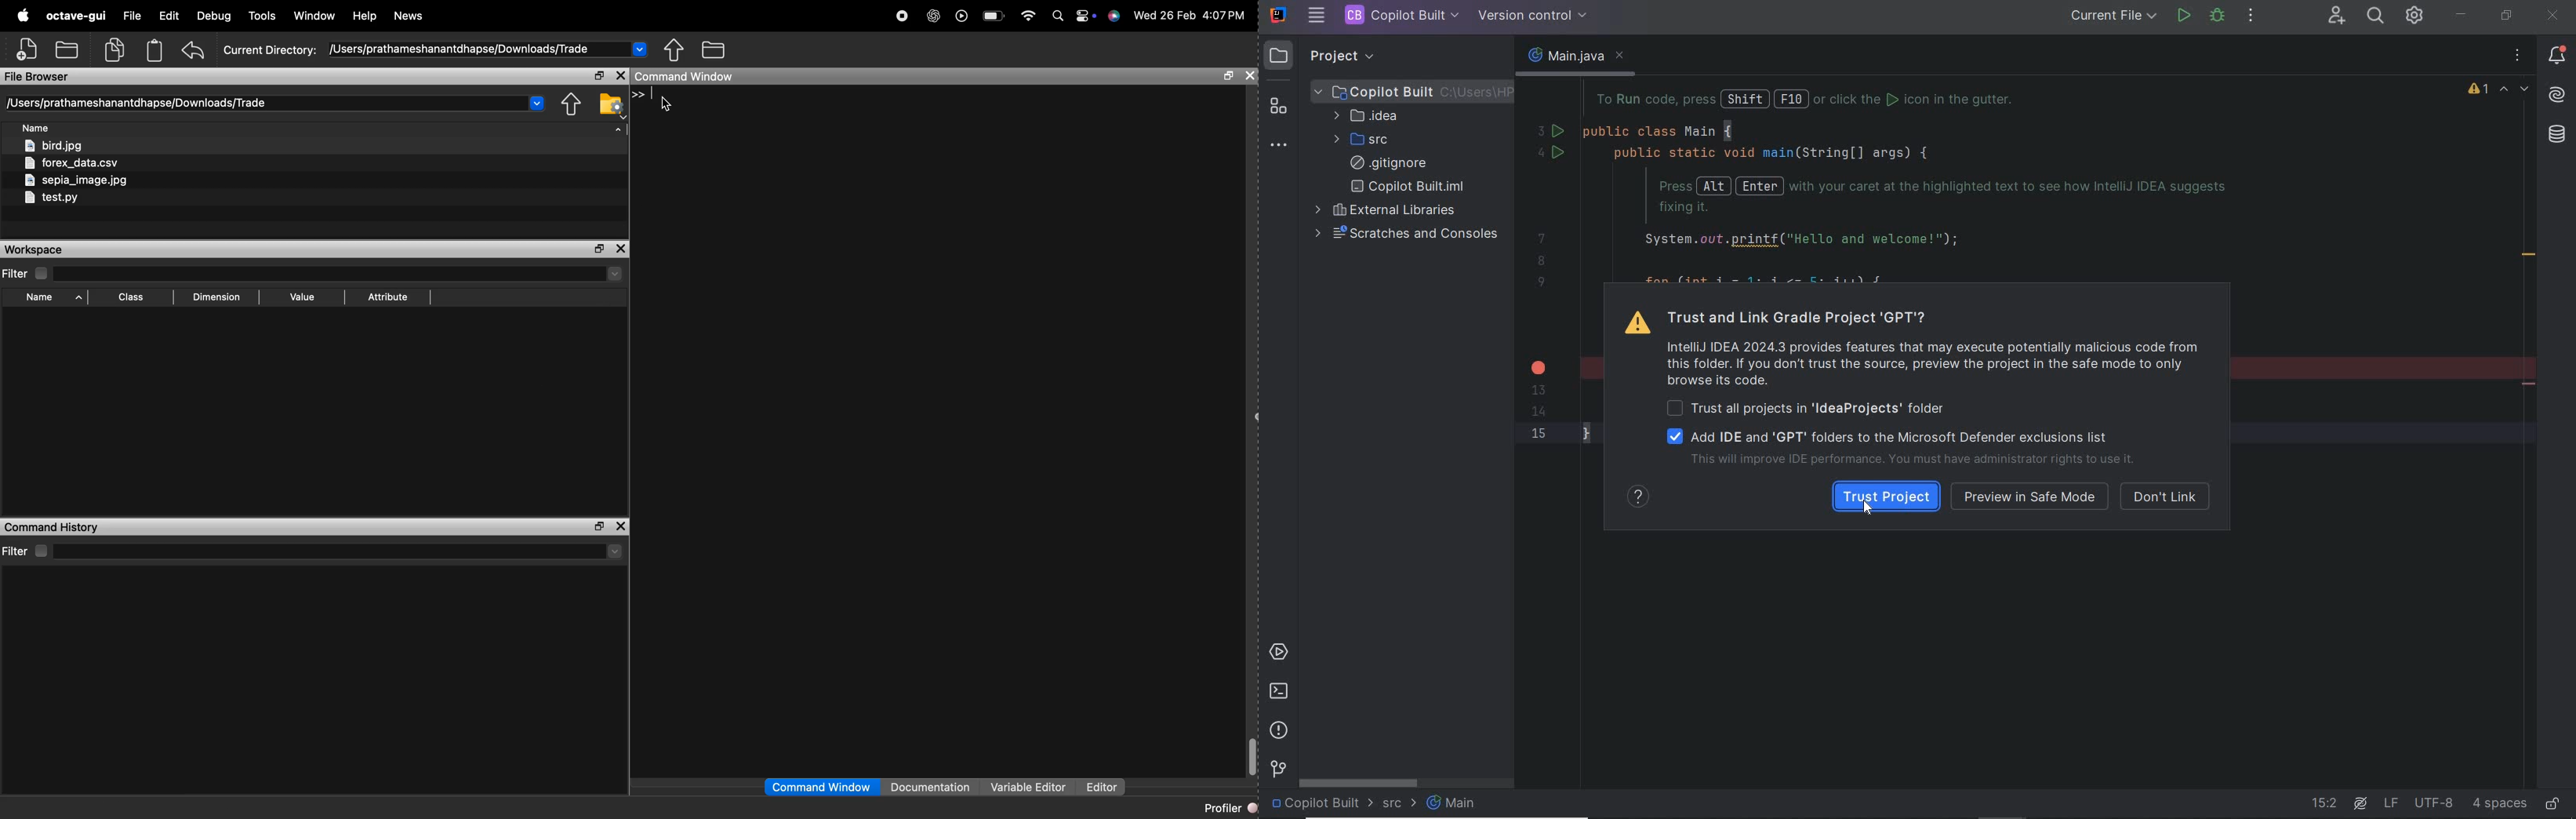 Image resolution: width=2576 pixels, height=840 pixels. Describe the element at coordinates (133, 16) in the screenshot. I see `File` at that location.